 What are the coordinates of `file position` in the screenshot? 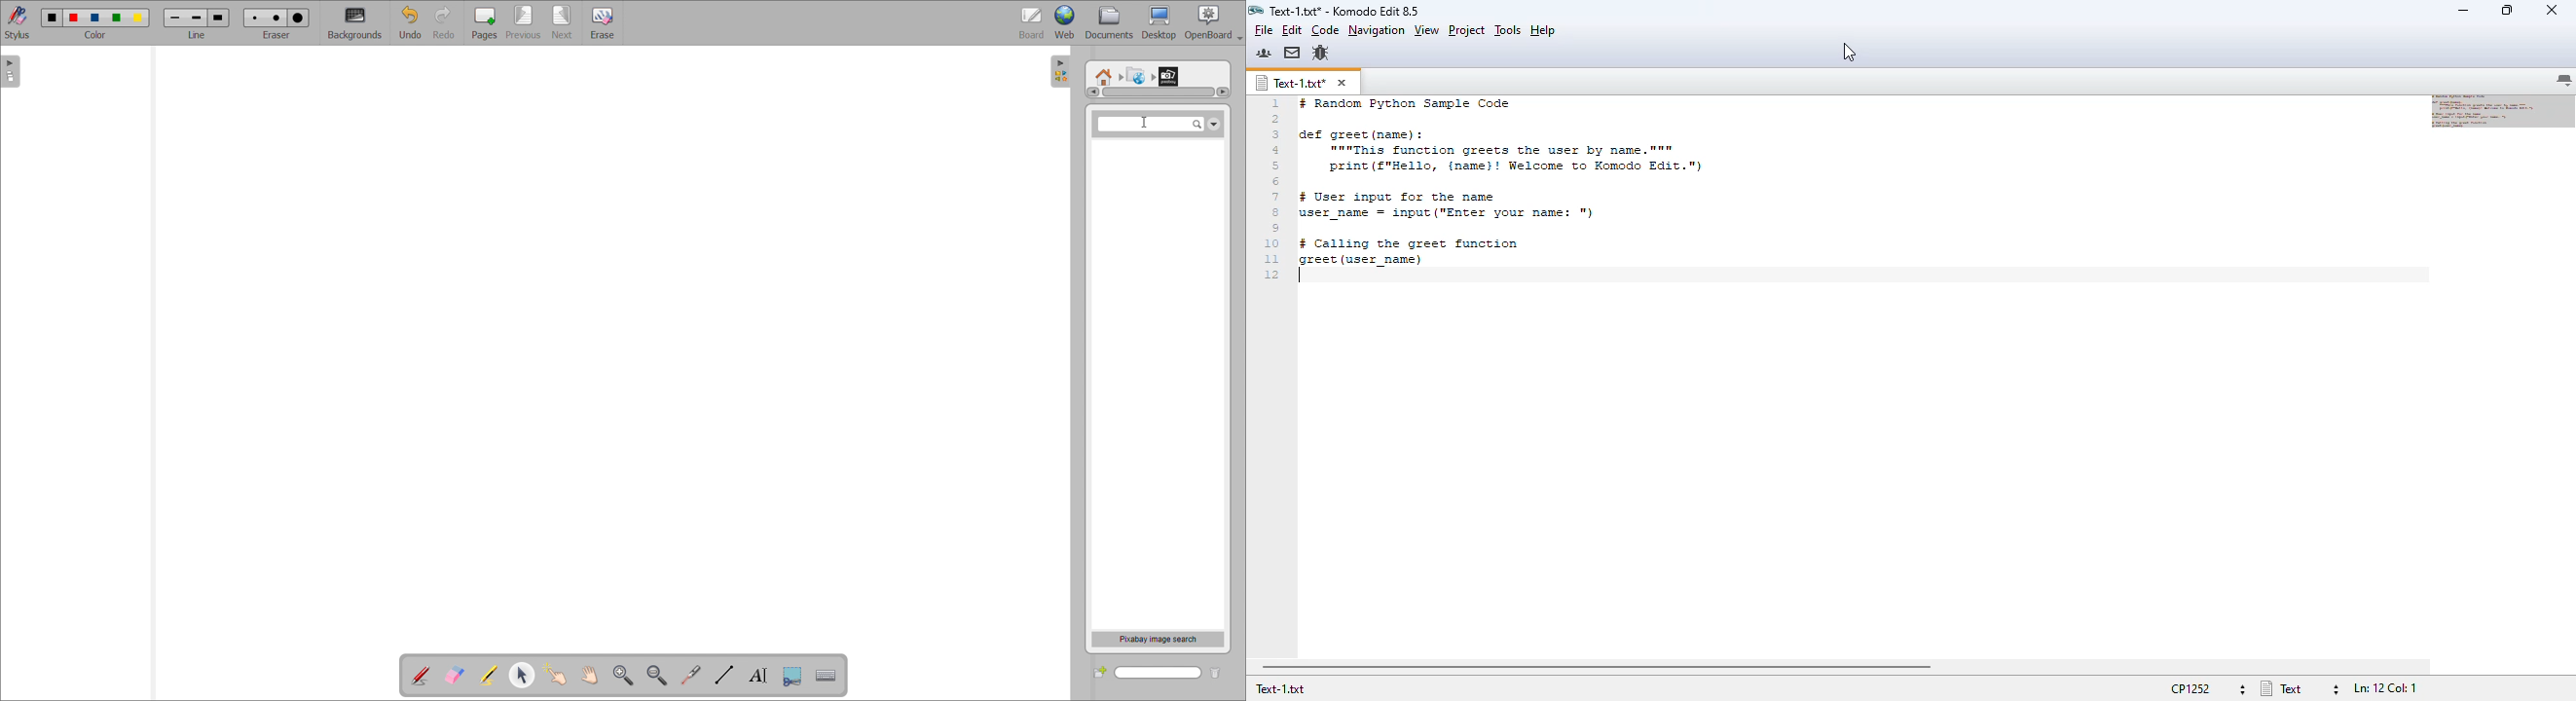 It's located at (2385, 688).